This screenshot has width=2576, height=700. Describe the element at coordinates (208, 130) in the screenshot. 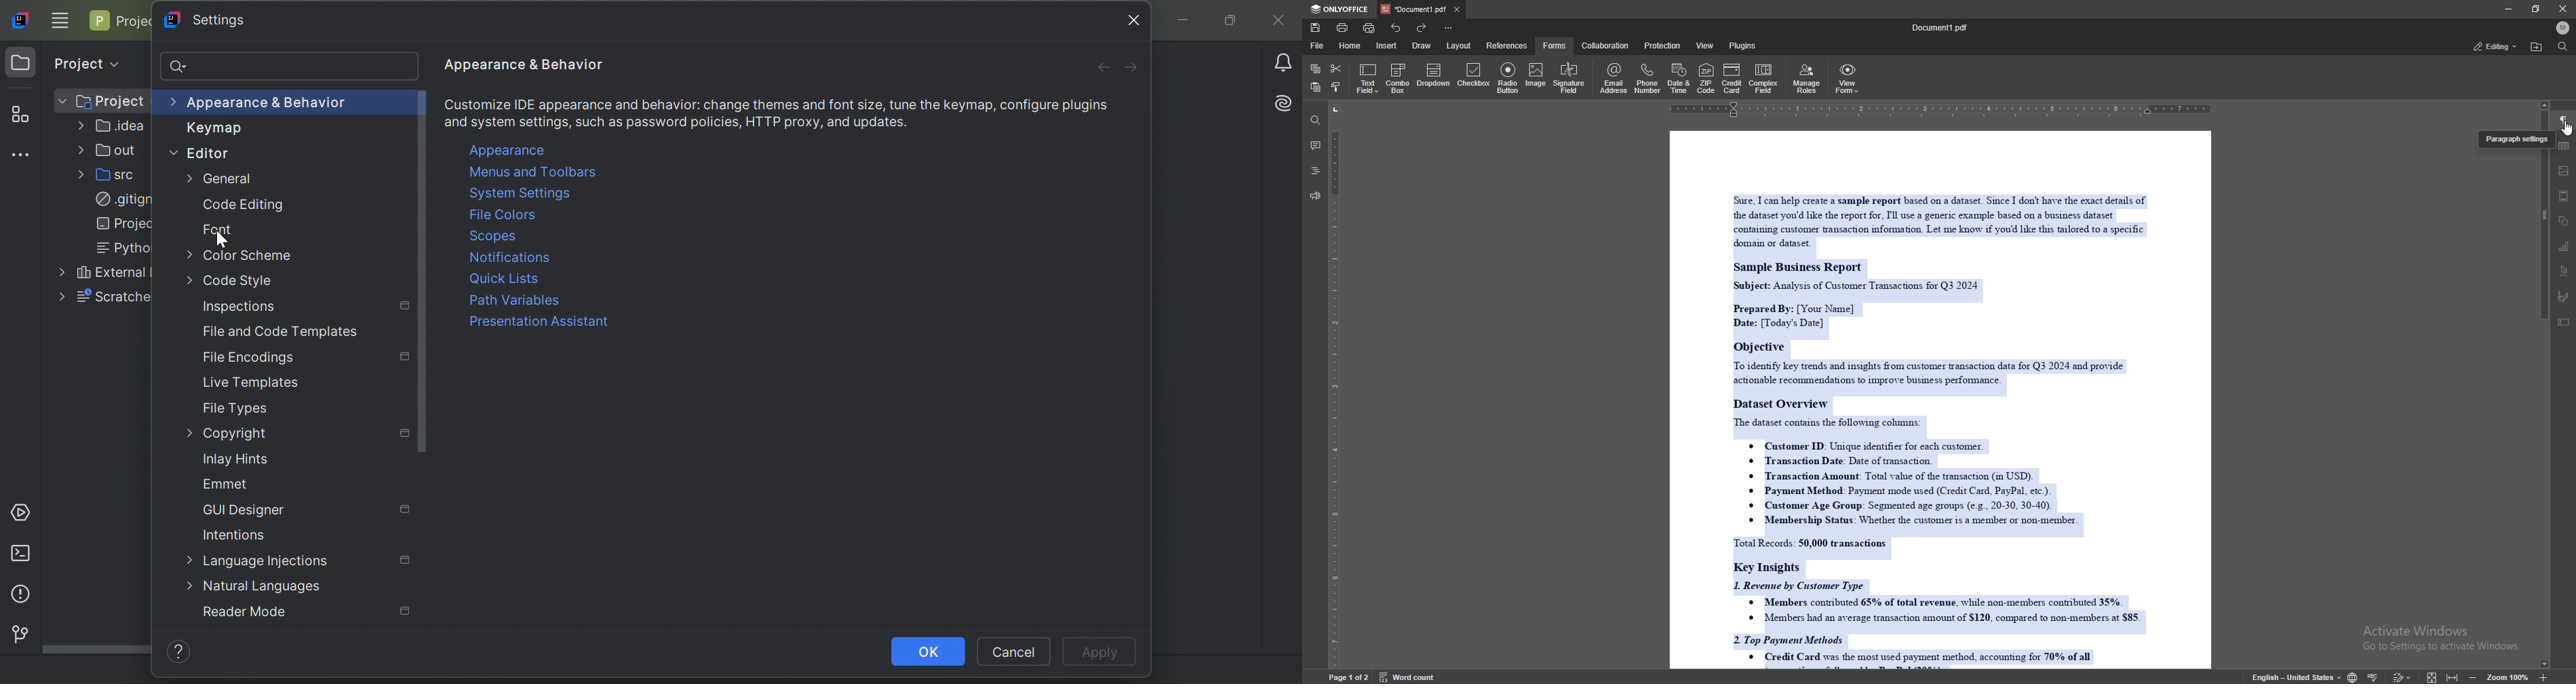

I see `Keymap` at that location.